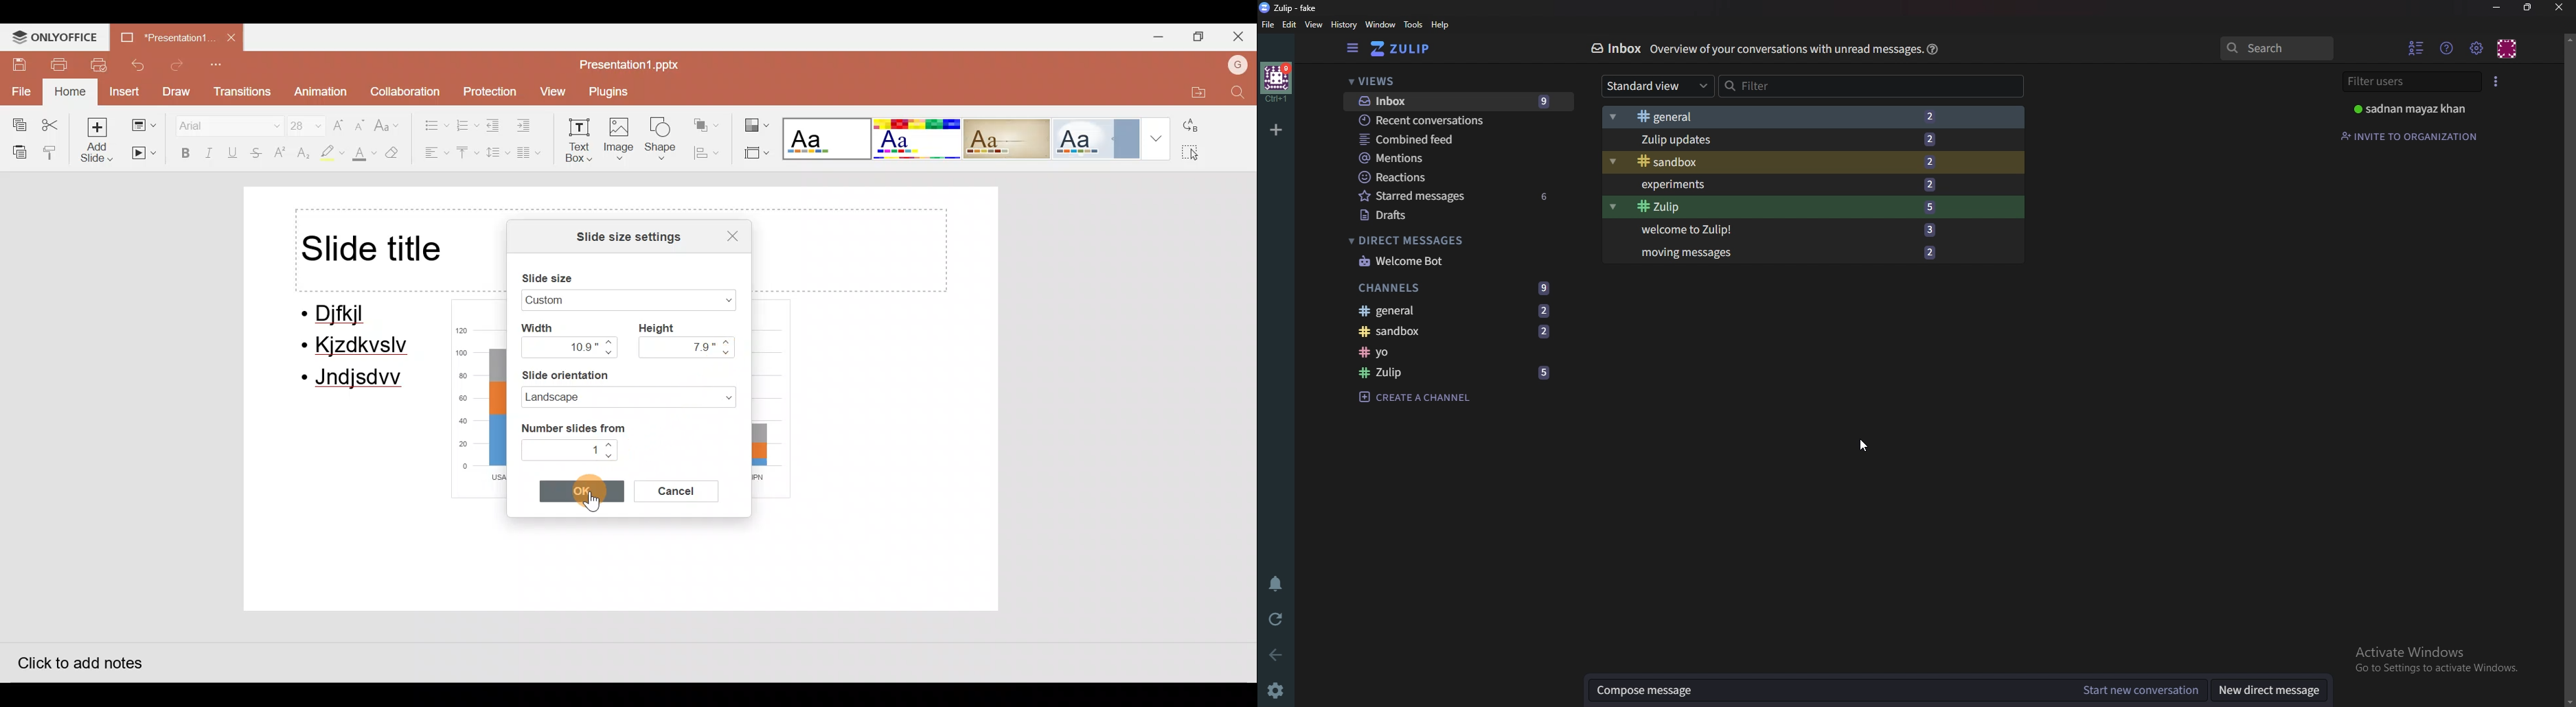  Describe the element at coordinates (2477, 47) in the screenshot. I see `main menu` at that location.